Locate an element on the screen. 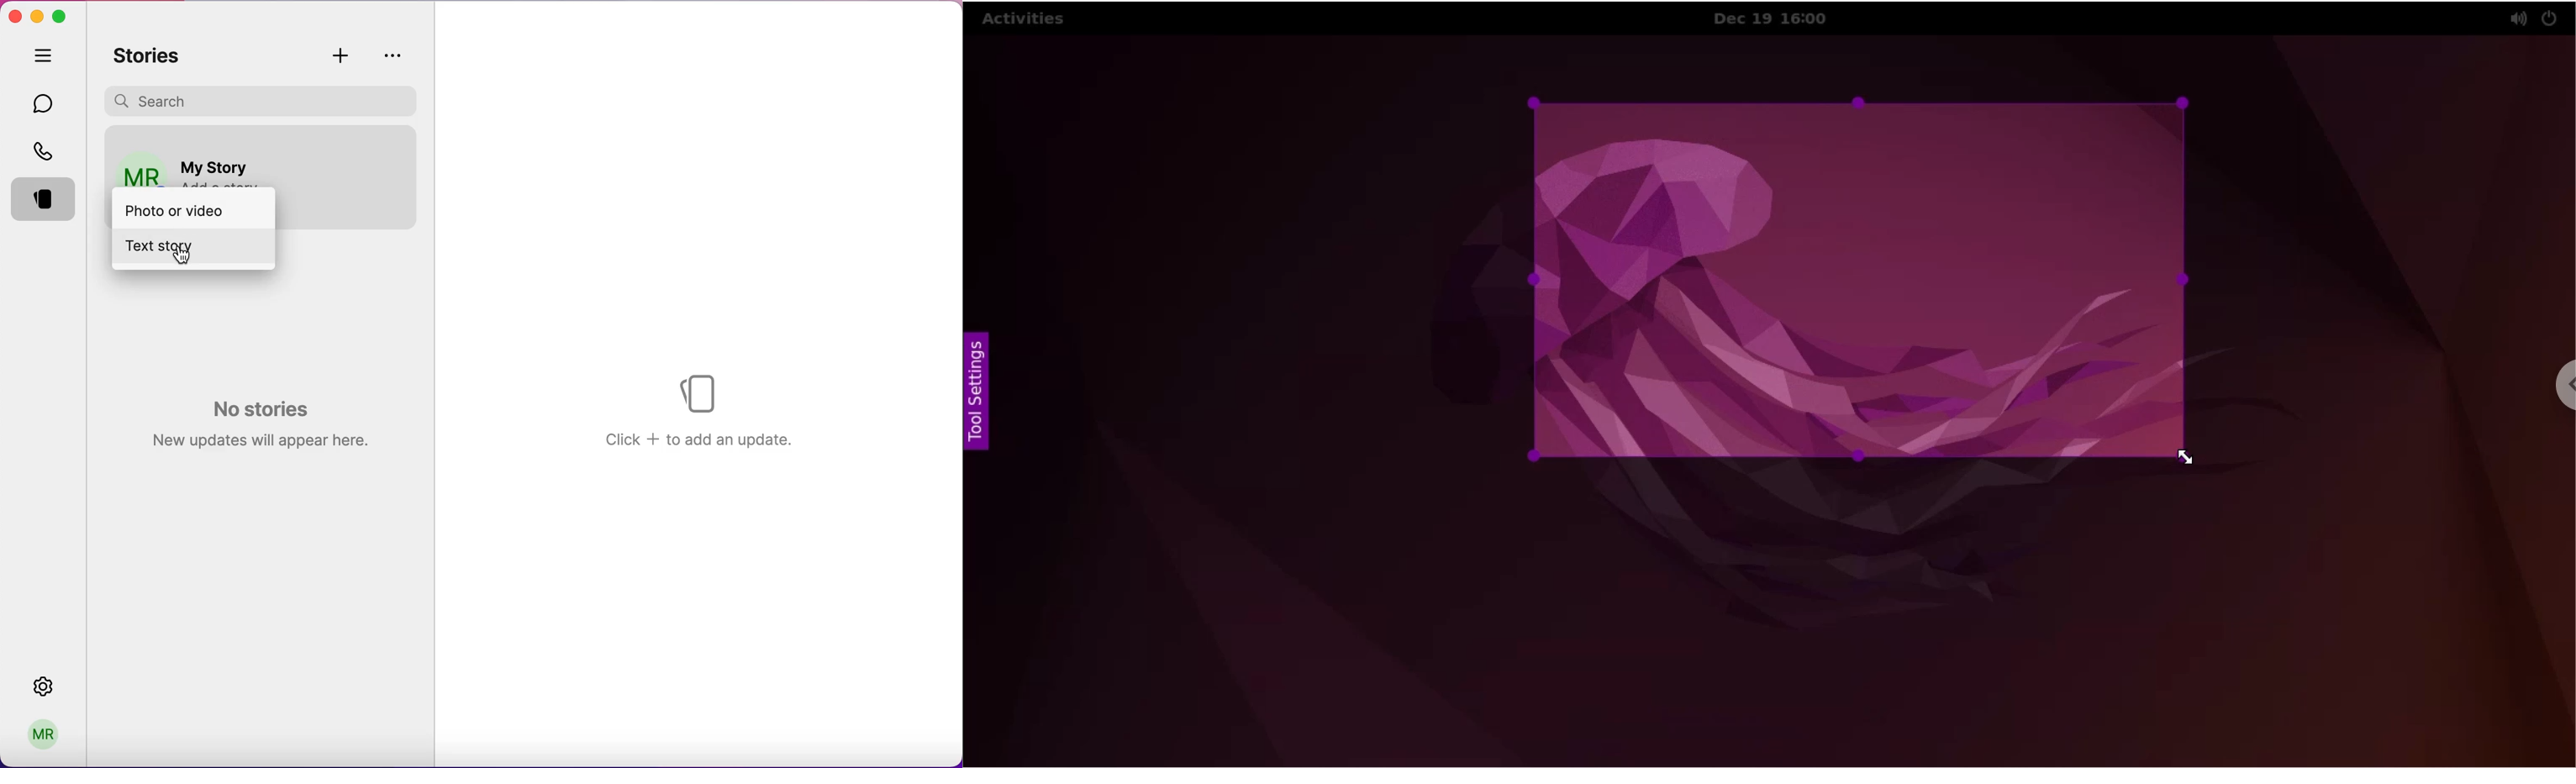  stories selected is located at coordinates (46, 201).